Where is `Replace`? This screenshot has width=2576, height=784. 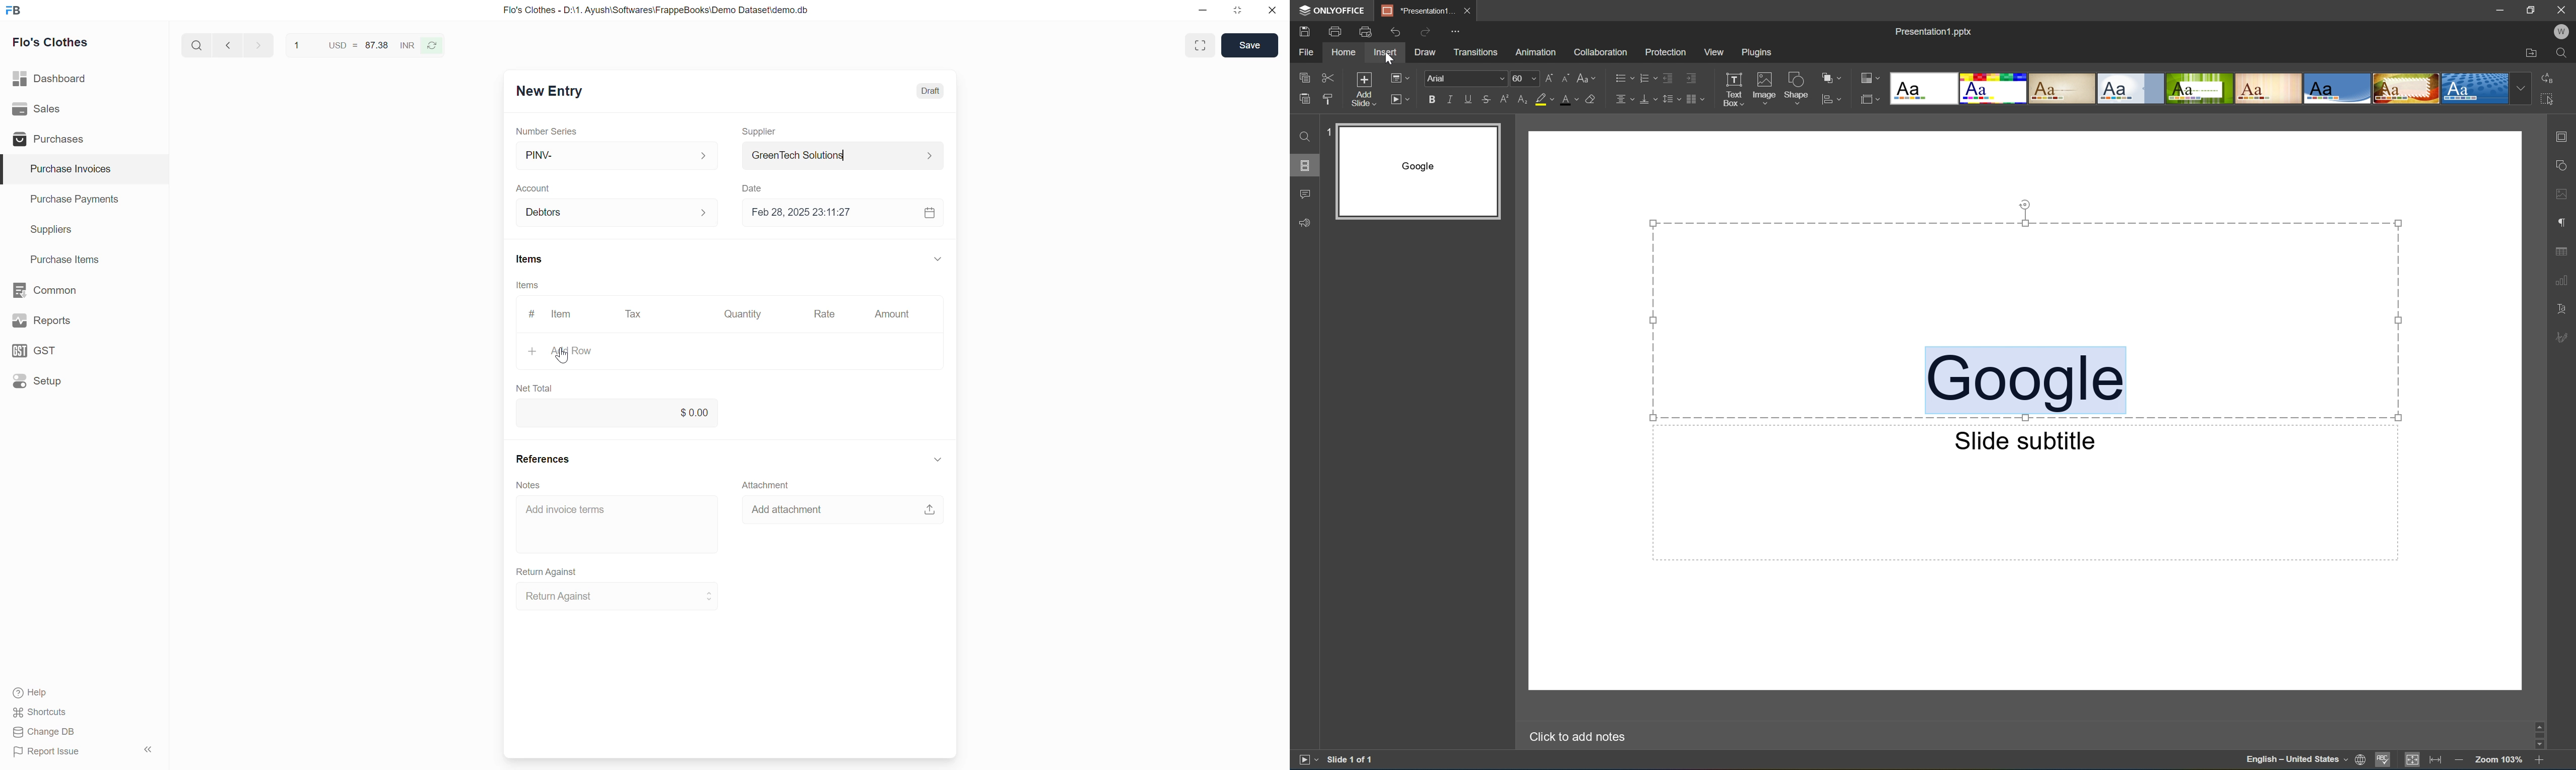
Replace is located at coordinates (2550, 78).